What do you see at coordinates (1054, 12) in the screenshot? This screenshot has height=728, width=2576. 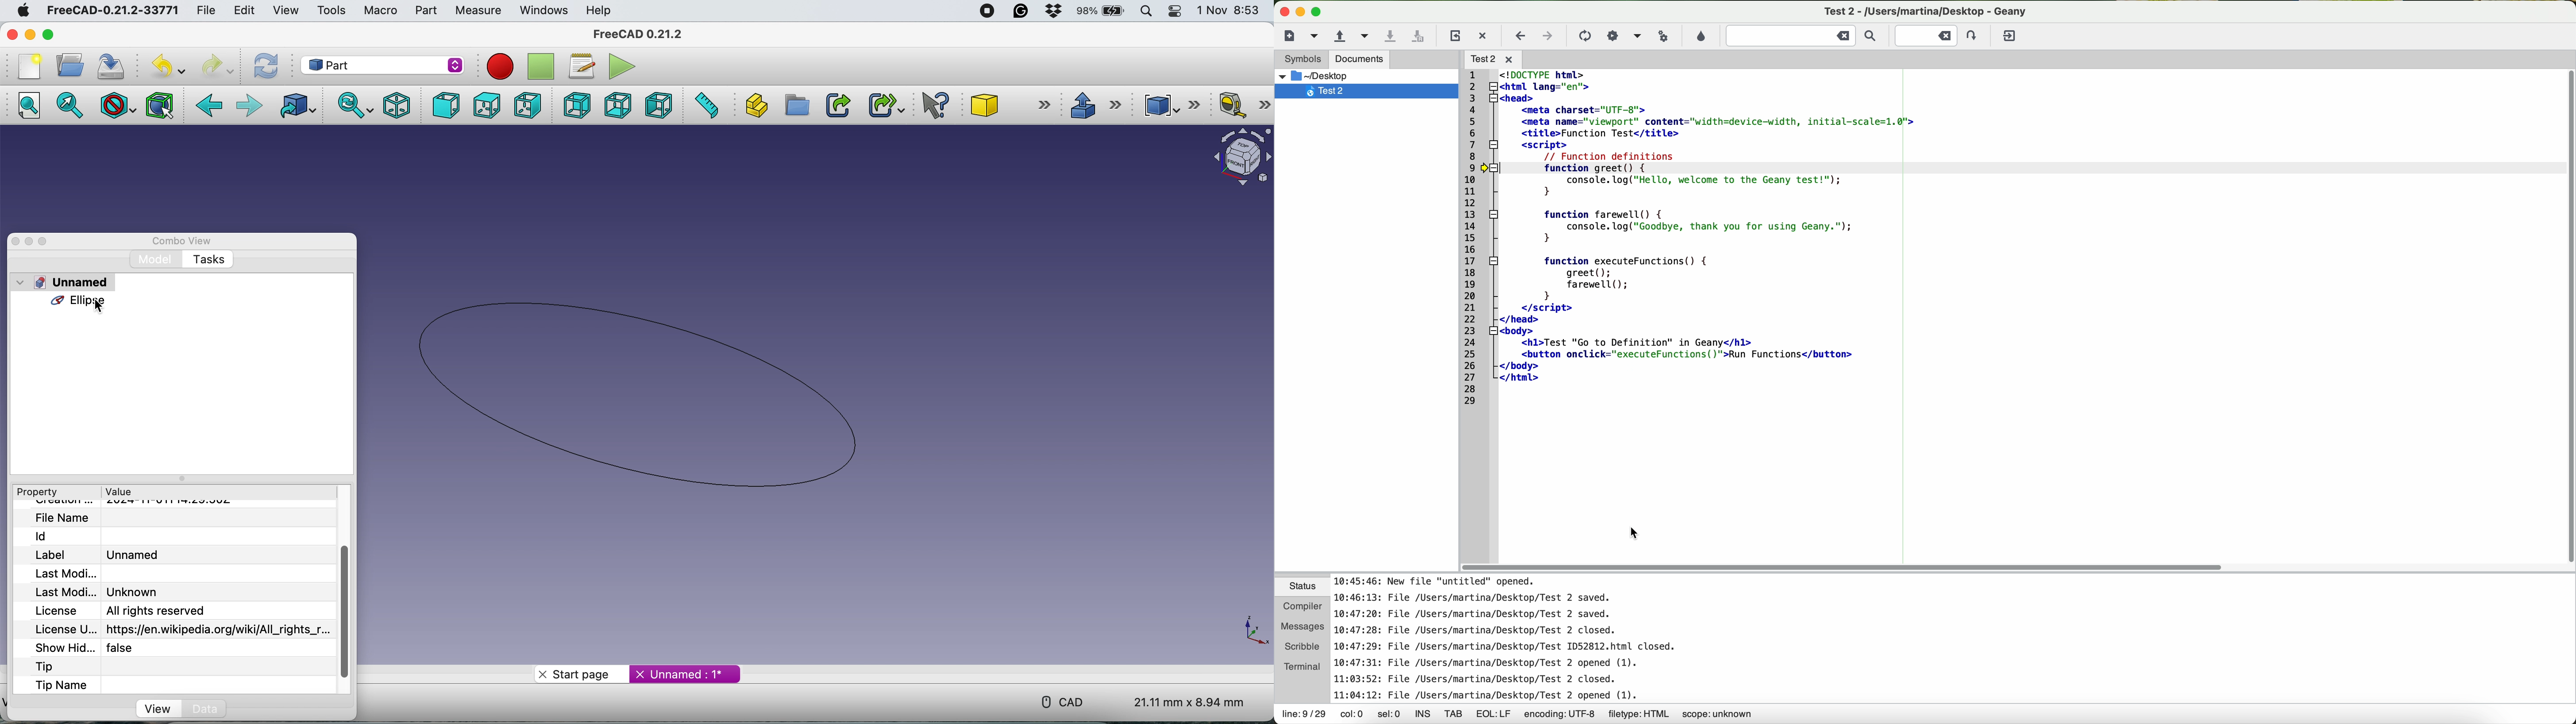 I see `dropbox` at bounding box center [1054, 12].